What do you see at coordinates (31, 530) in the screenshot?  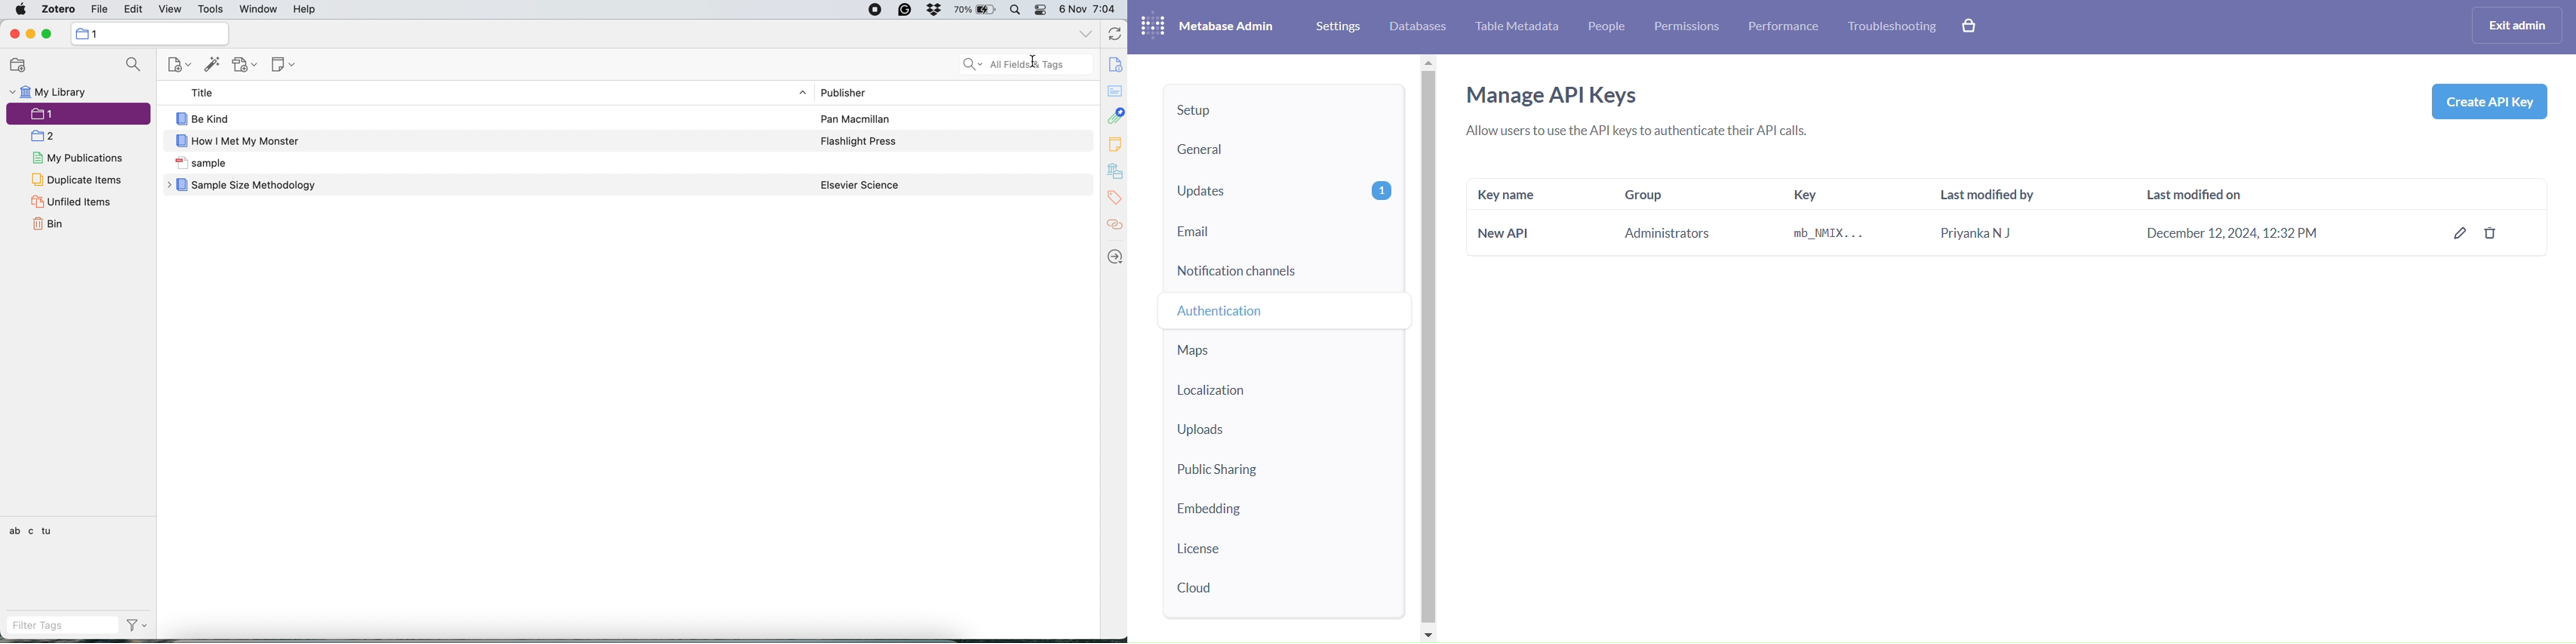 I see `ab c tu` at bounding box center [31, 530].